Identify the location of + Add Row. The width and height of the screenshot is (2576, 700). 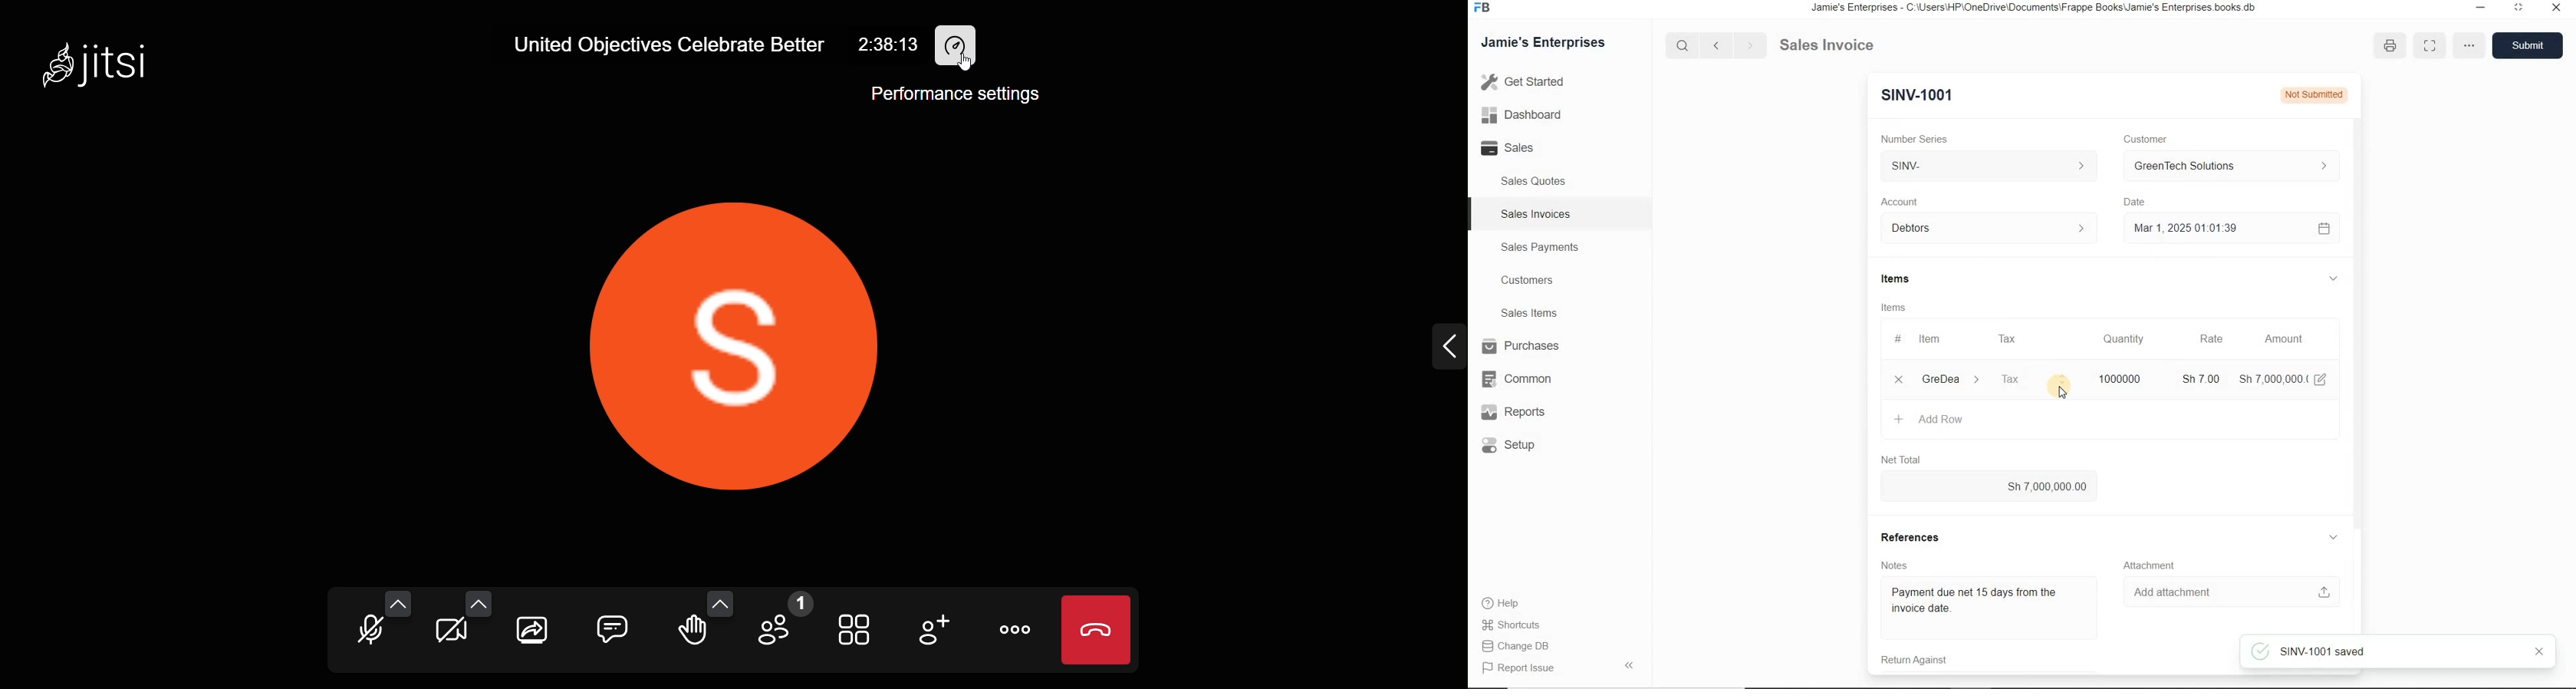
(1929, 421).